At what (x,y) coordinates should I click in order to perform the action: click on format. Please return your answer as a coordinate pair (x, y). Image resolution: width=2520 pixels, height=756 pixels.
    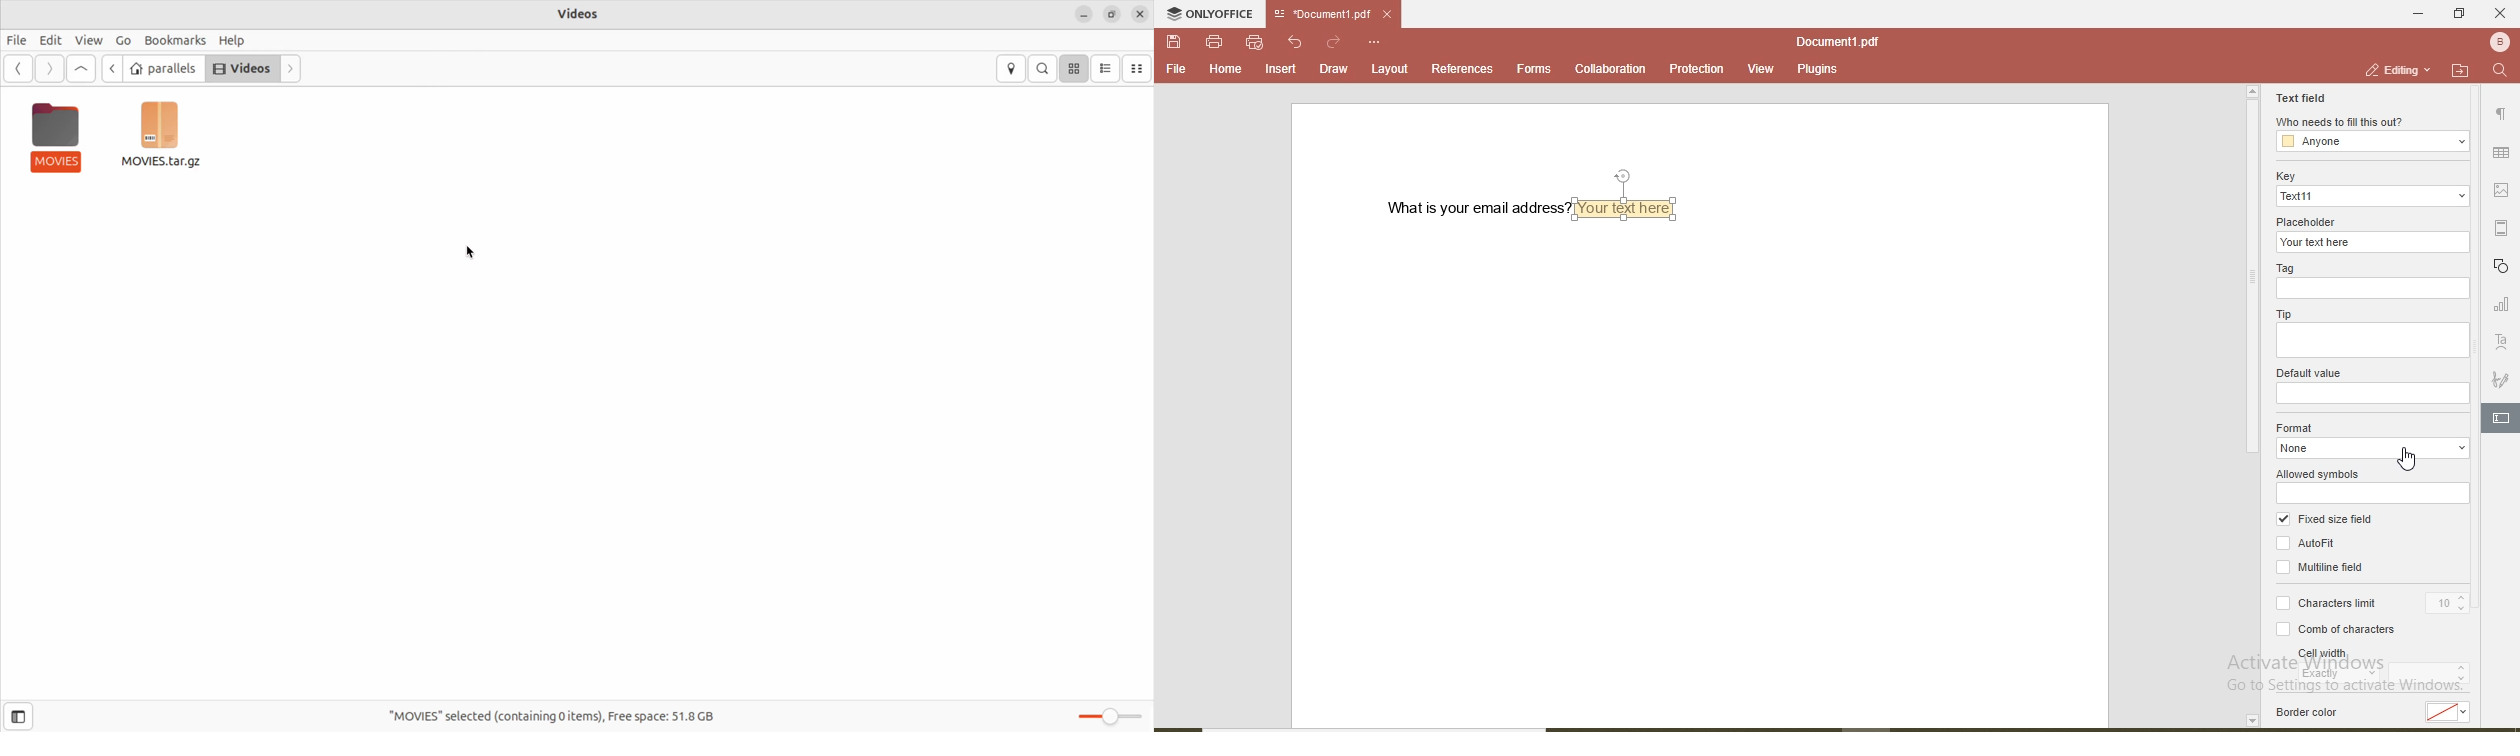
    Looking at the image, I should click on (2297, 426).